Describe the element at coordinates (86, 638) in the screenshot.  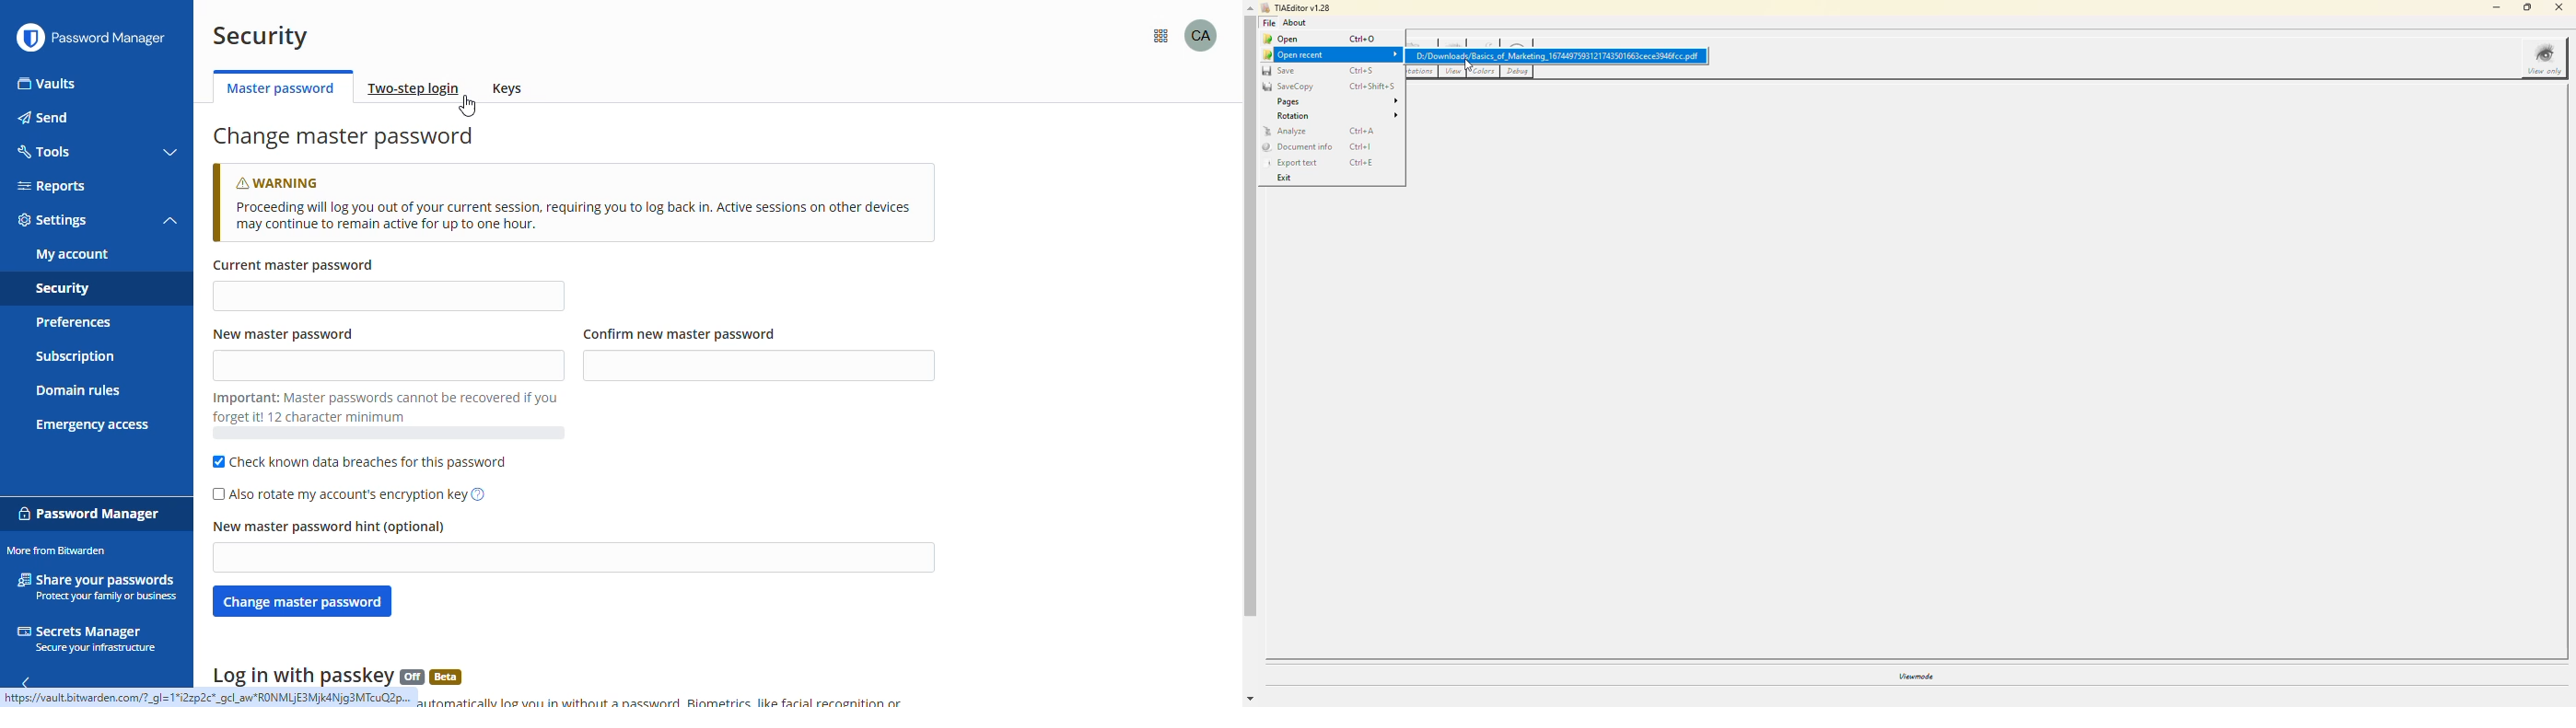
I see `secrets manager` at that location.